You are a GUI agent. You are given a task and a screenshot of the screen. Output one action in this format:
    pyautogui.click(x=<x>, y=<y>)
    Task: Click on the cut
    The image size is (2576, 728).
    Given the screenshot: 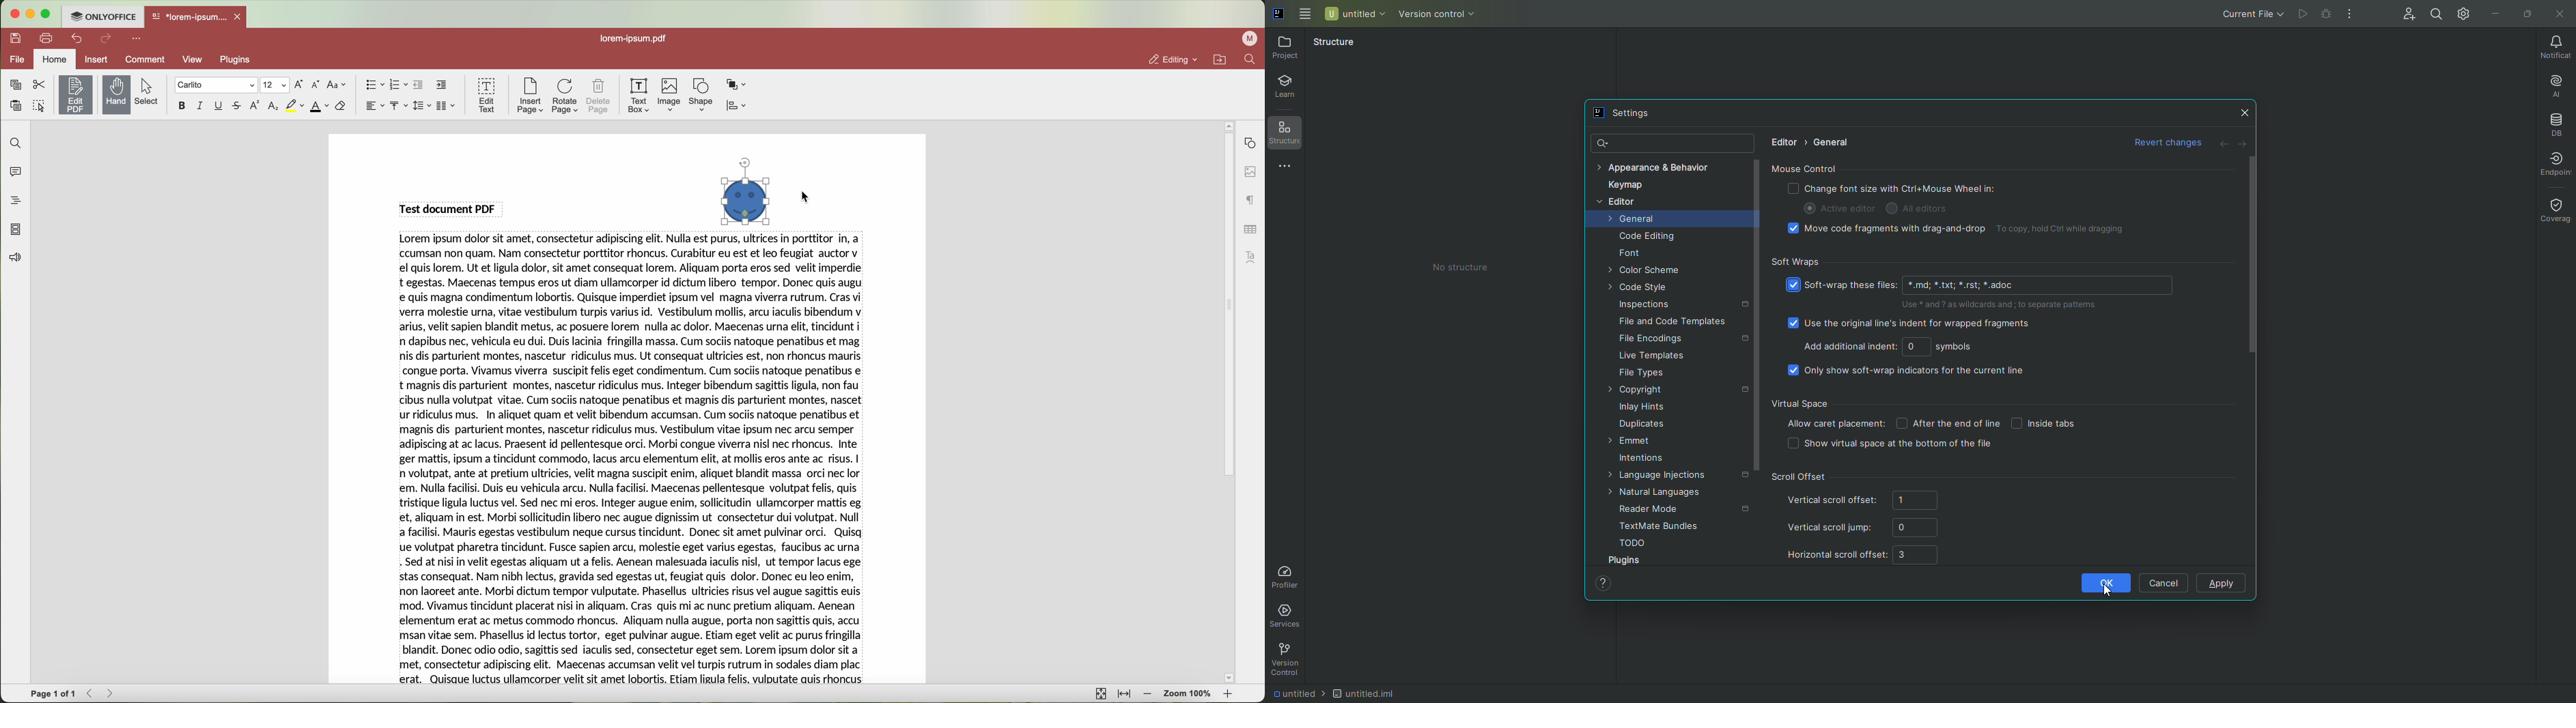 What is the action you would take?
    pyautogui.click(x=39, y=84)
    